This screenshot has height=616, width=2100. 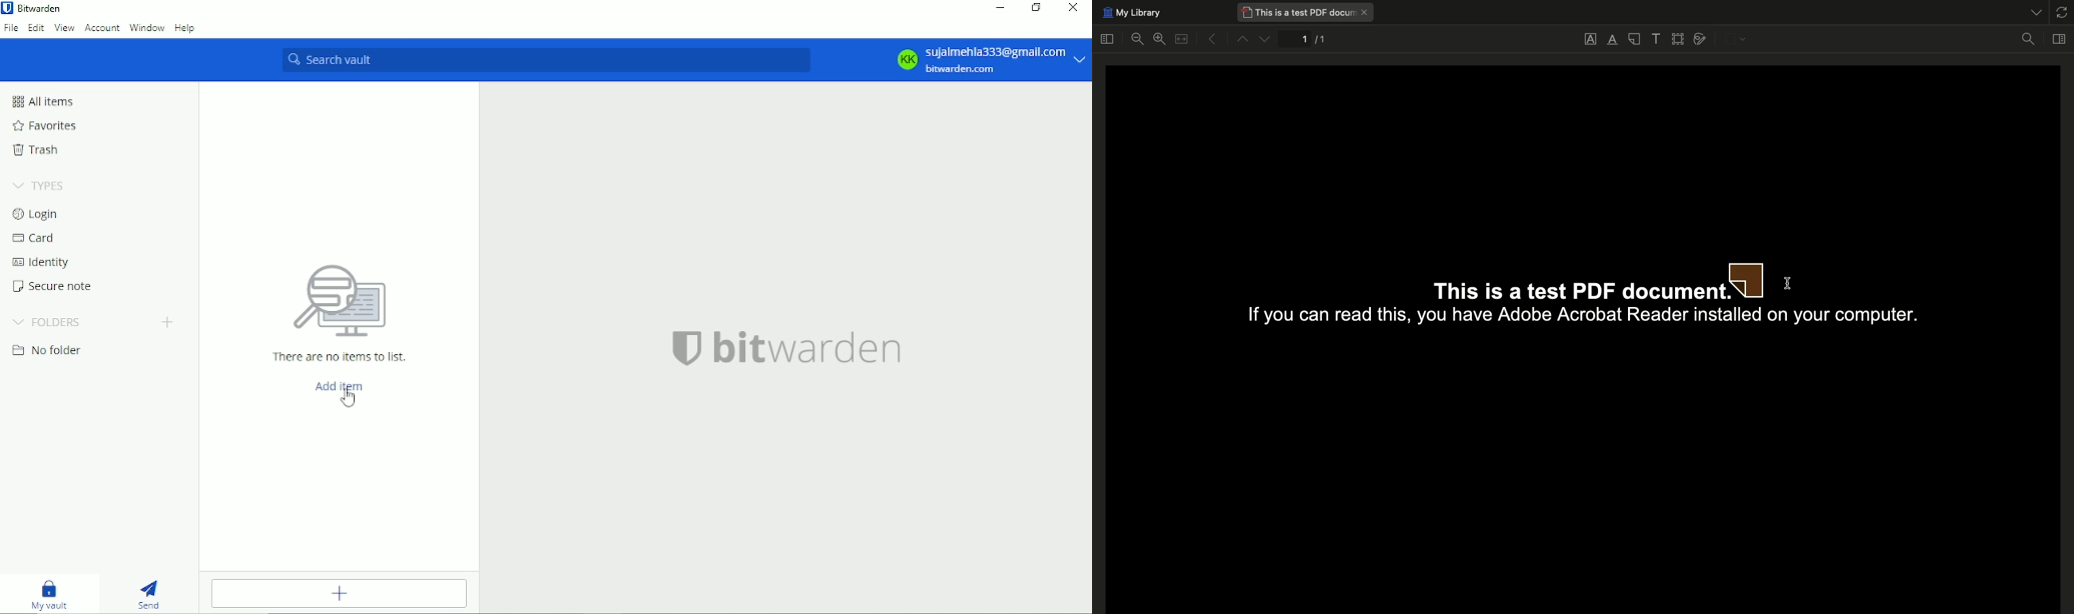 I want to click on There are no items to list, so click(x=340, y=313).